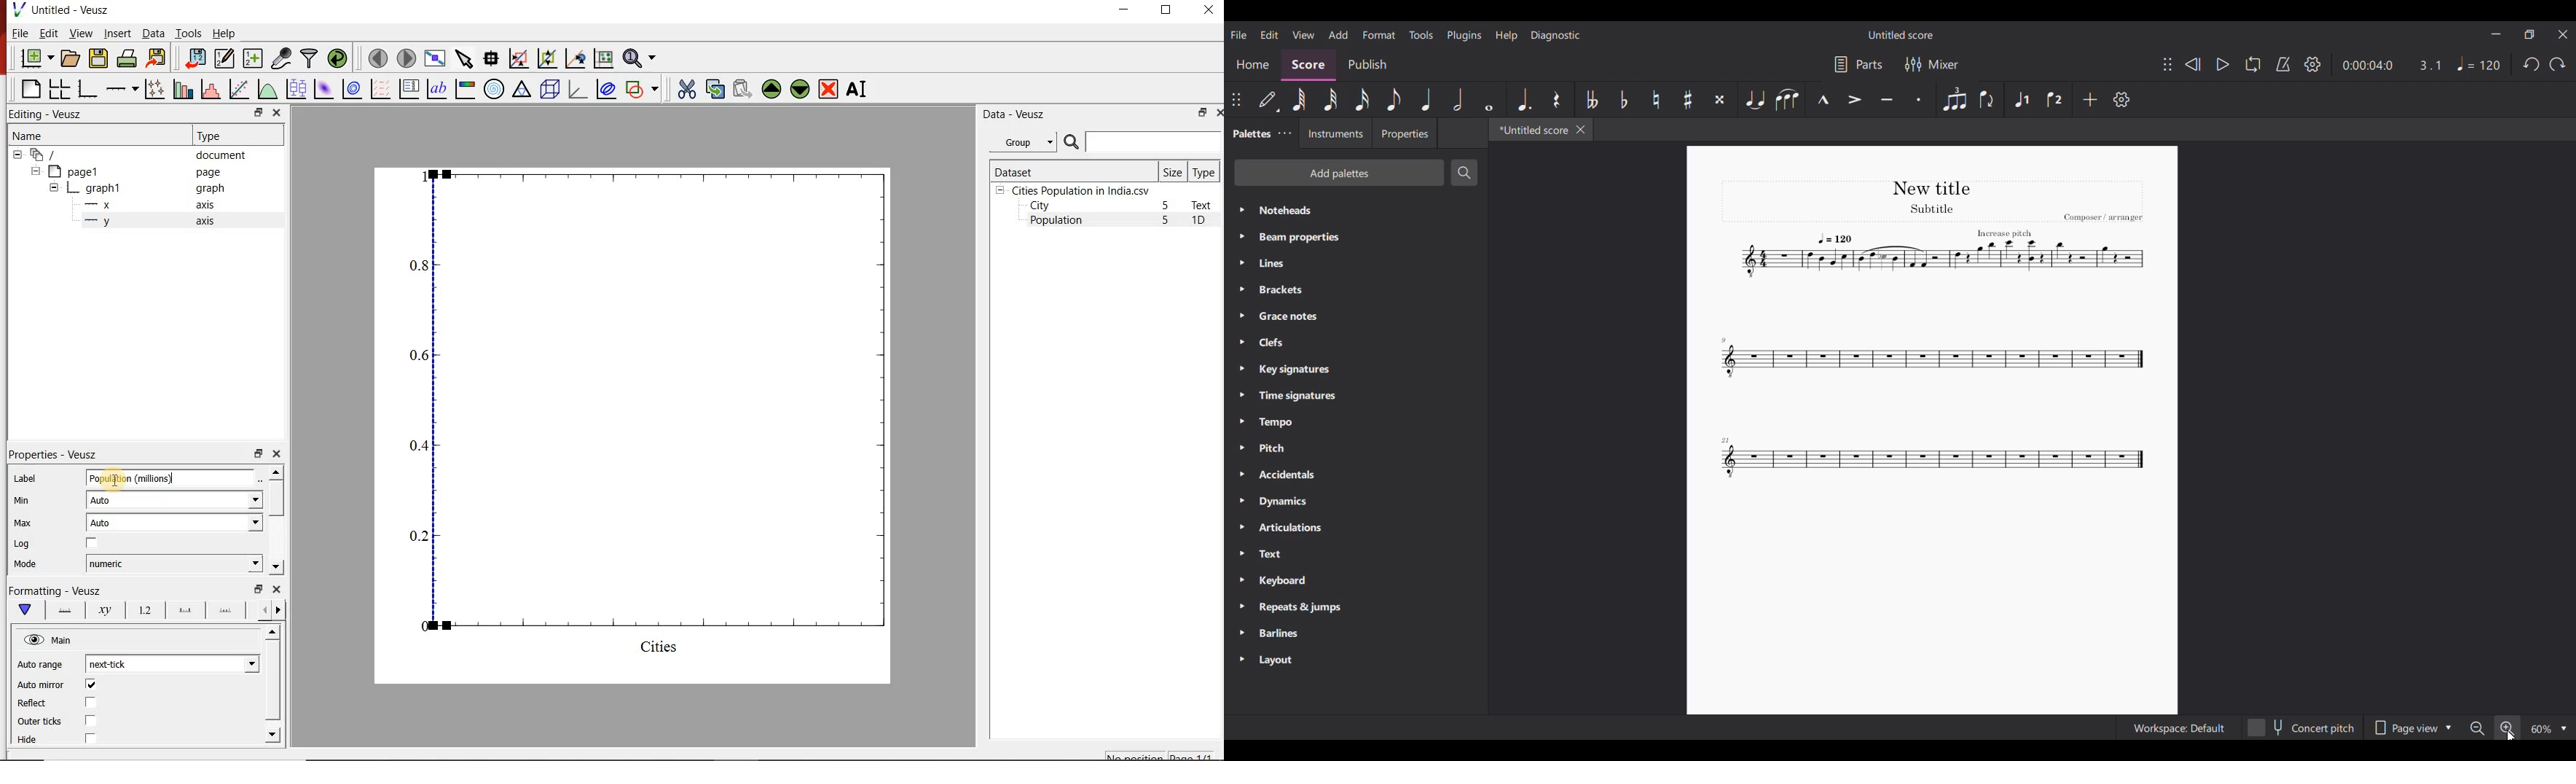 The image size is (2576, 784). What do you see at coordinates (1356, 633) in the screenshot?
I see `Barlines` at bounding box center [1356, 633].